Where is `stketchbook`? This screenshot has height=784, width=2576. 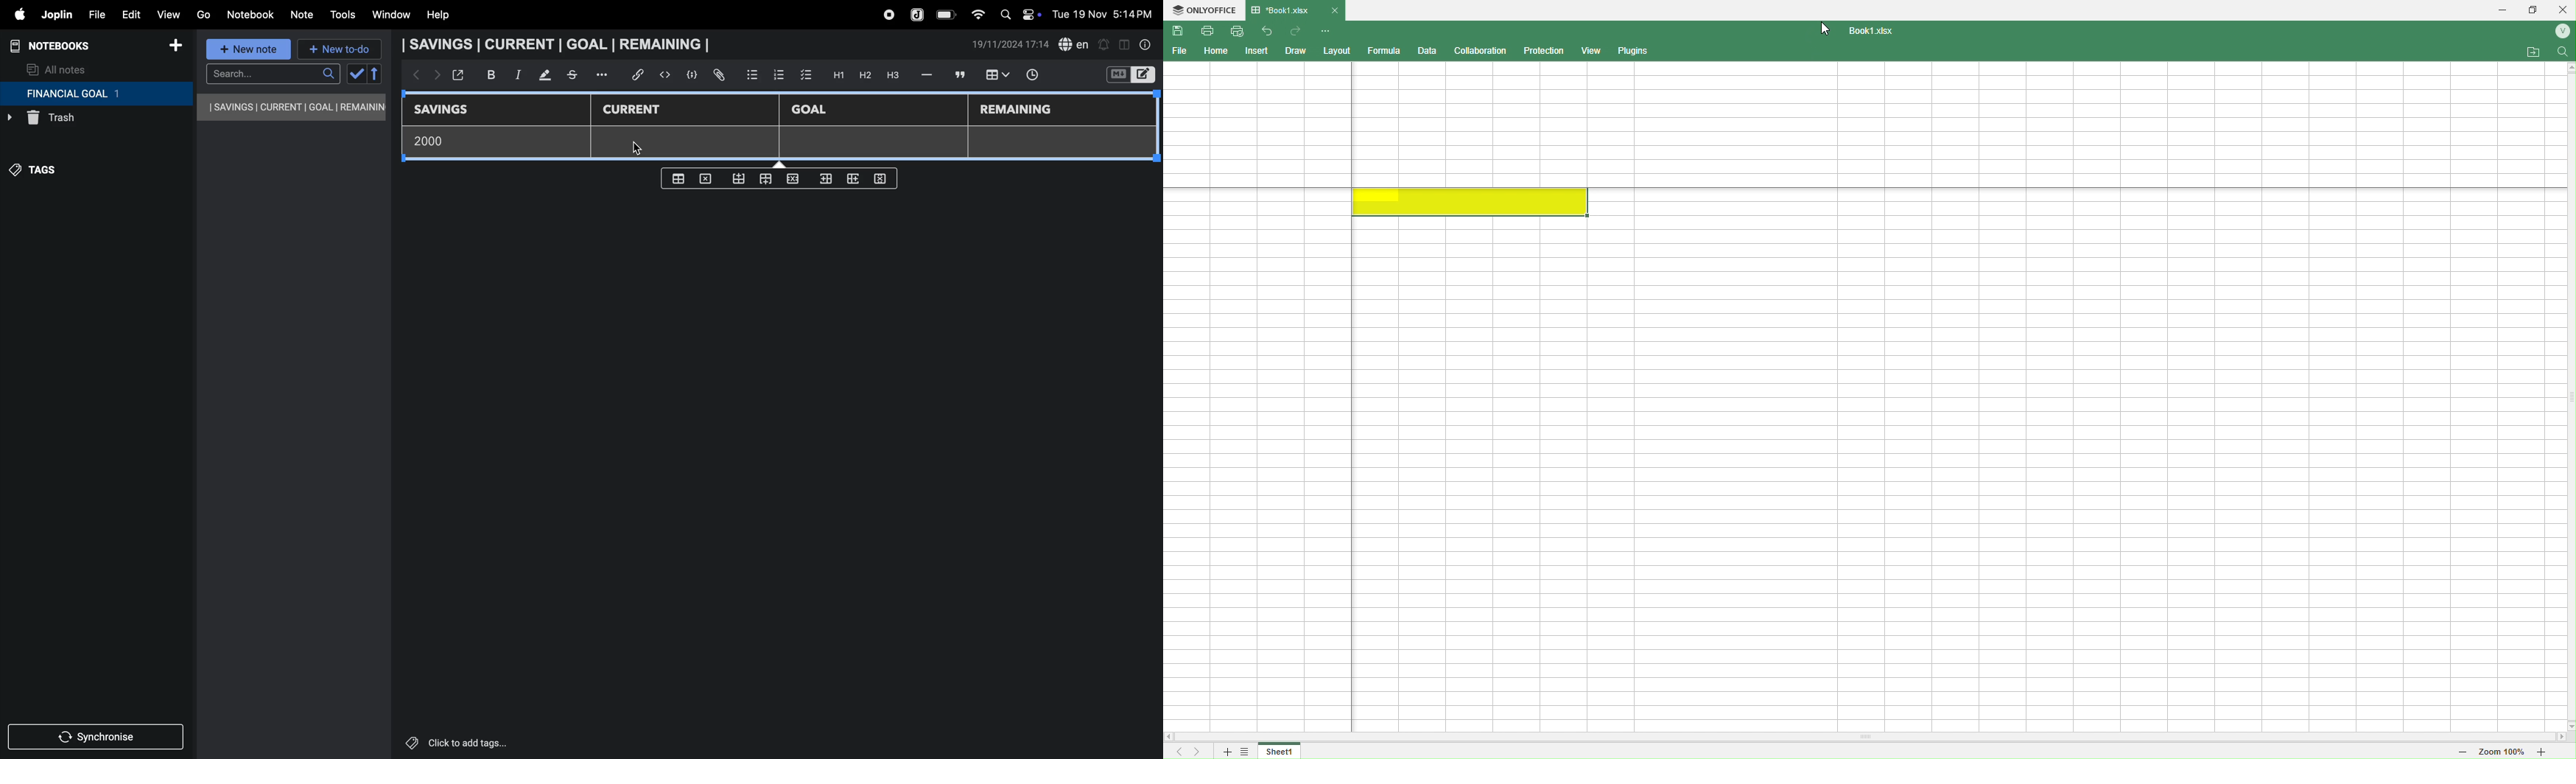
stketchbook is located at coordinates (573, 77).